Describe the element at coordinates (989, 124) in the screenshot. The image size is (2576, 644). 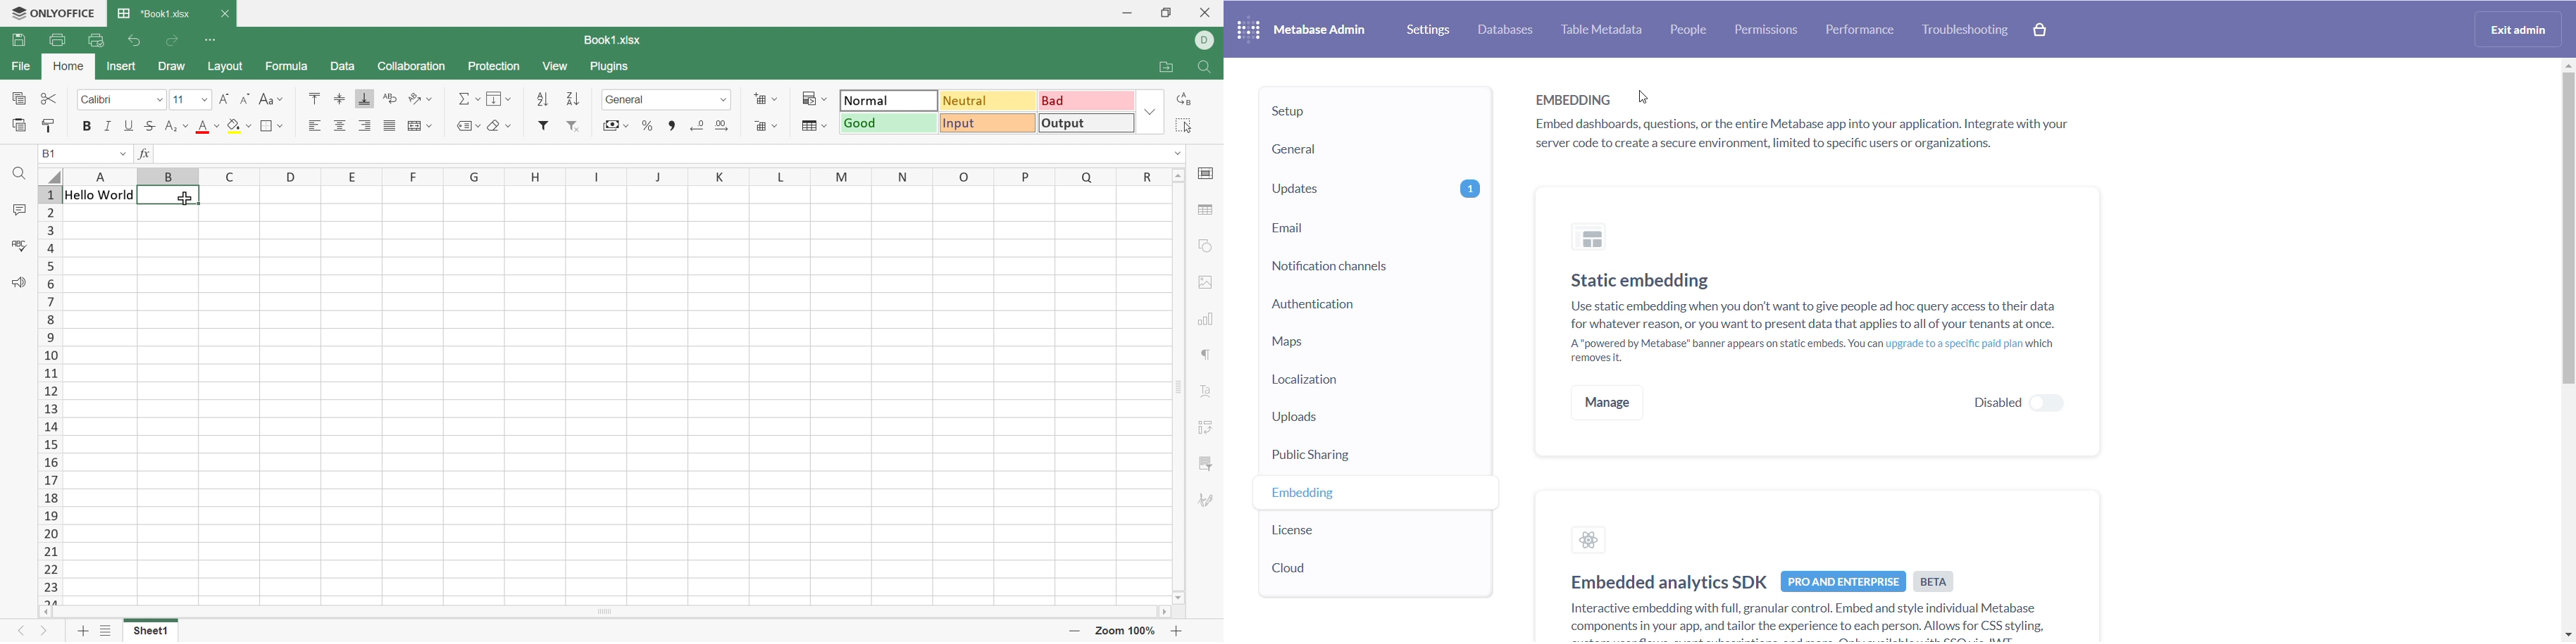
I see `Input` at that location.